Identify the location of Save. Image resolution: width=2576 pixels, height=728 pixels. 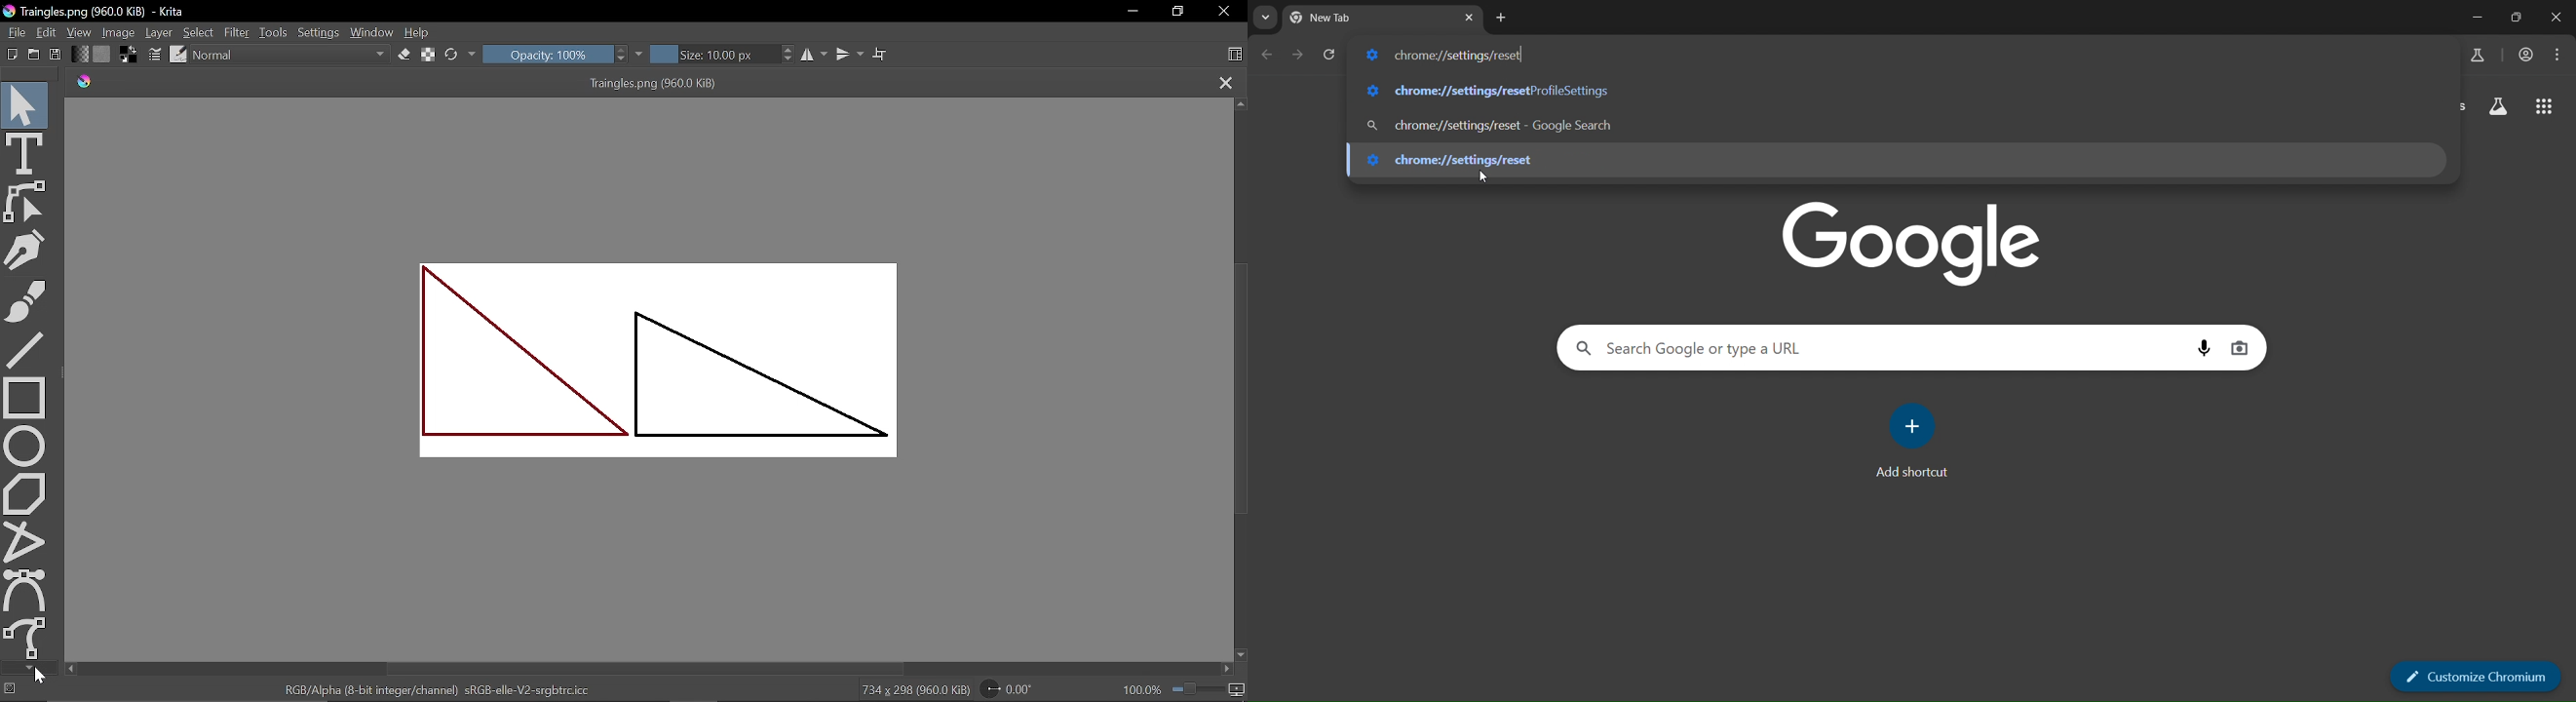
(57, 55).